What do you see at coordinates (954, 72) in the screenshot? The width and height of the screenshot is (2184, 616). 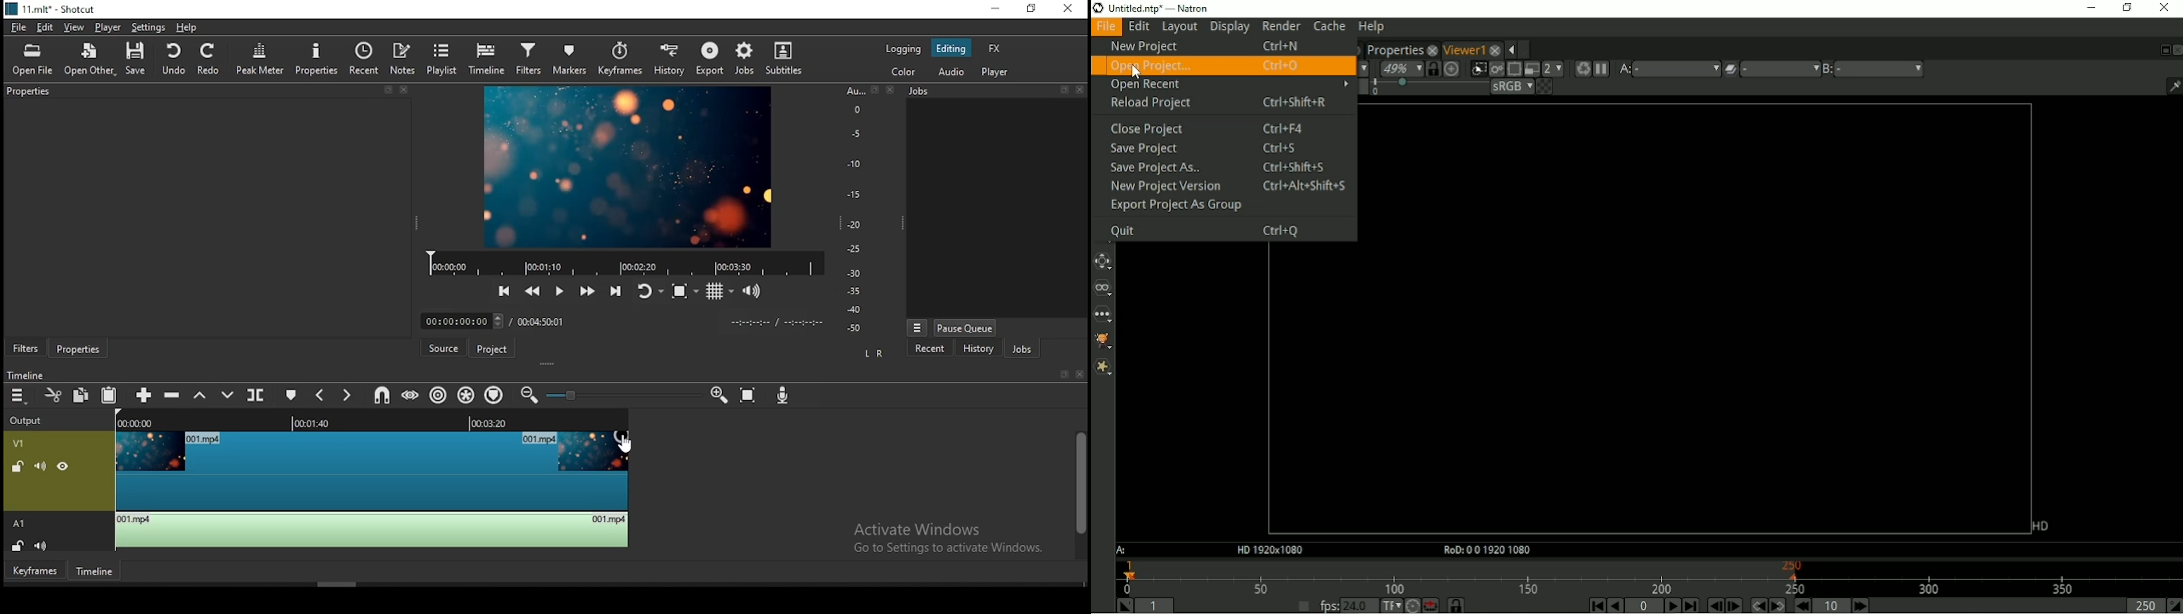 I see `audio` at bounding box center [954, 72].